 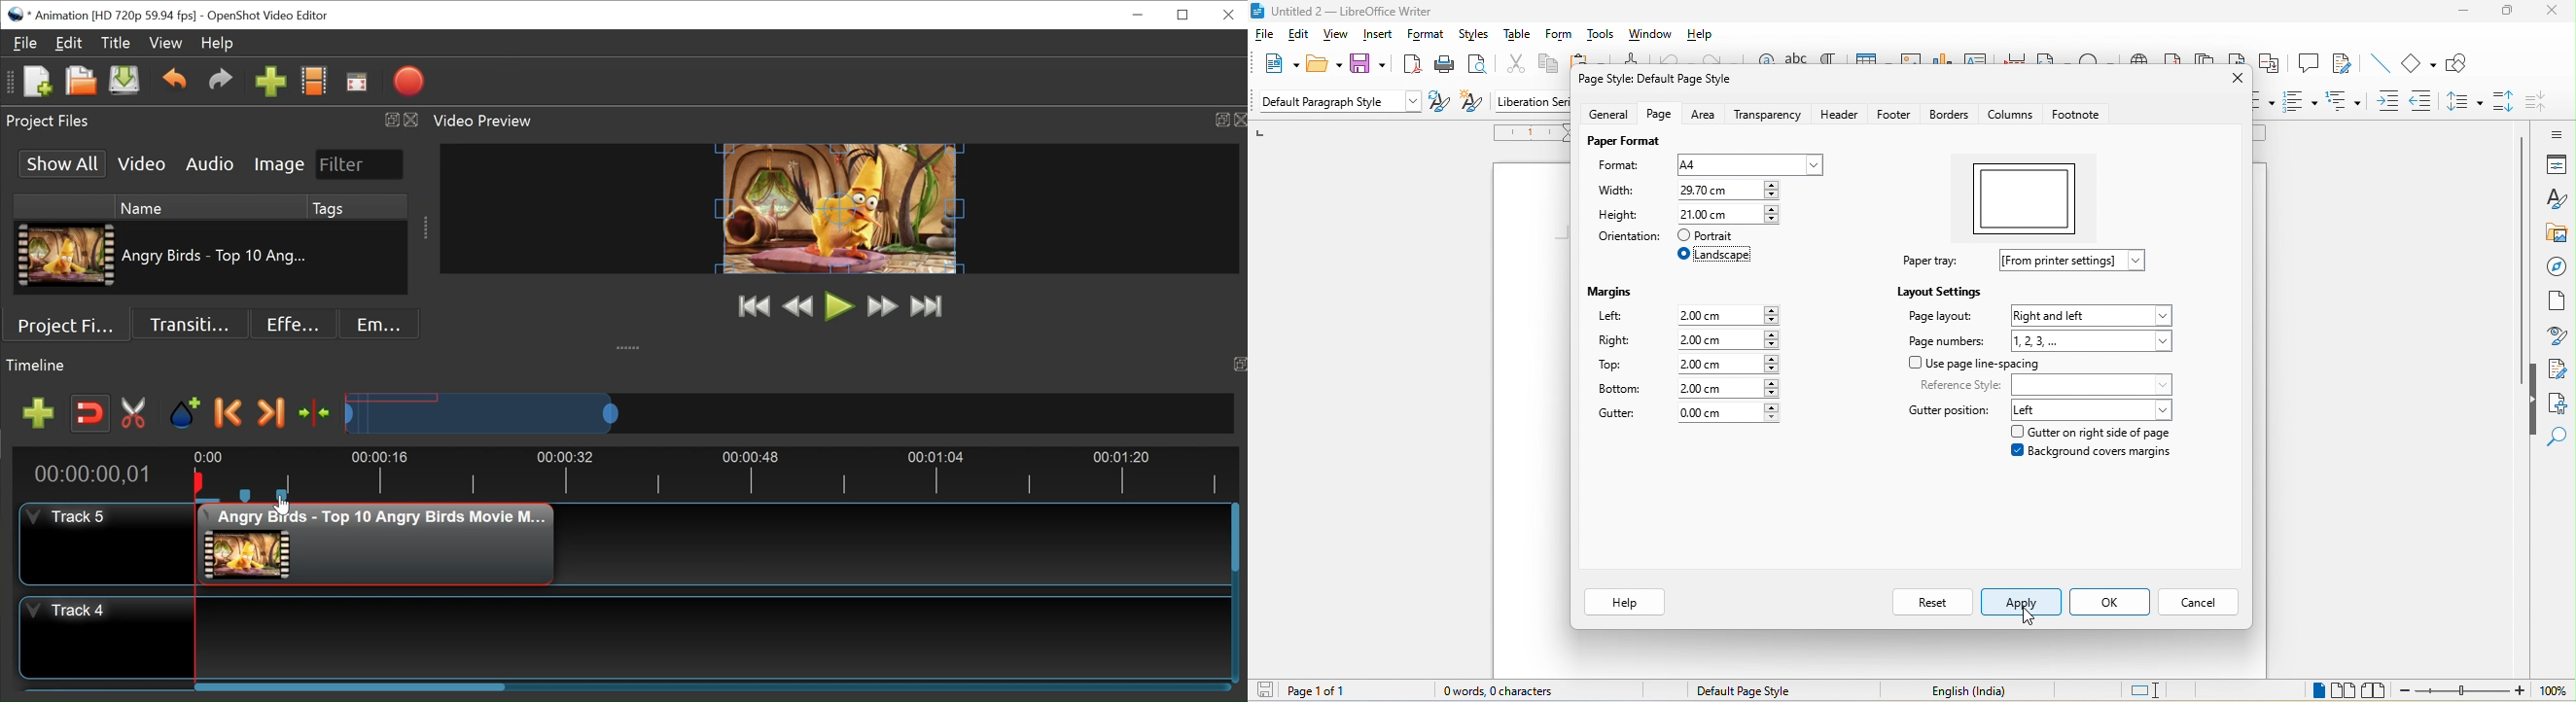 What do you see at coordinates (927, 306) in the screenshot?
I see `Jump to End` at bounding box center [927, 306].